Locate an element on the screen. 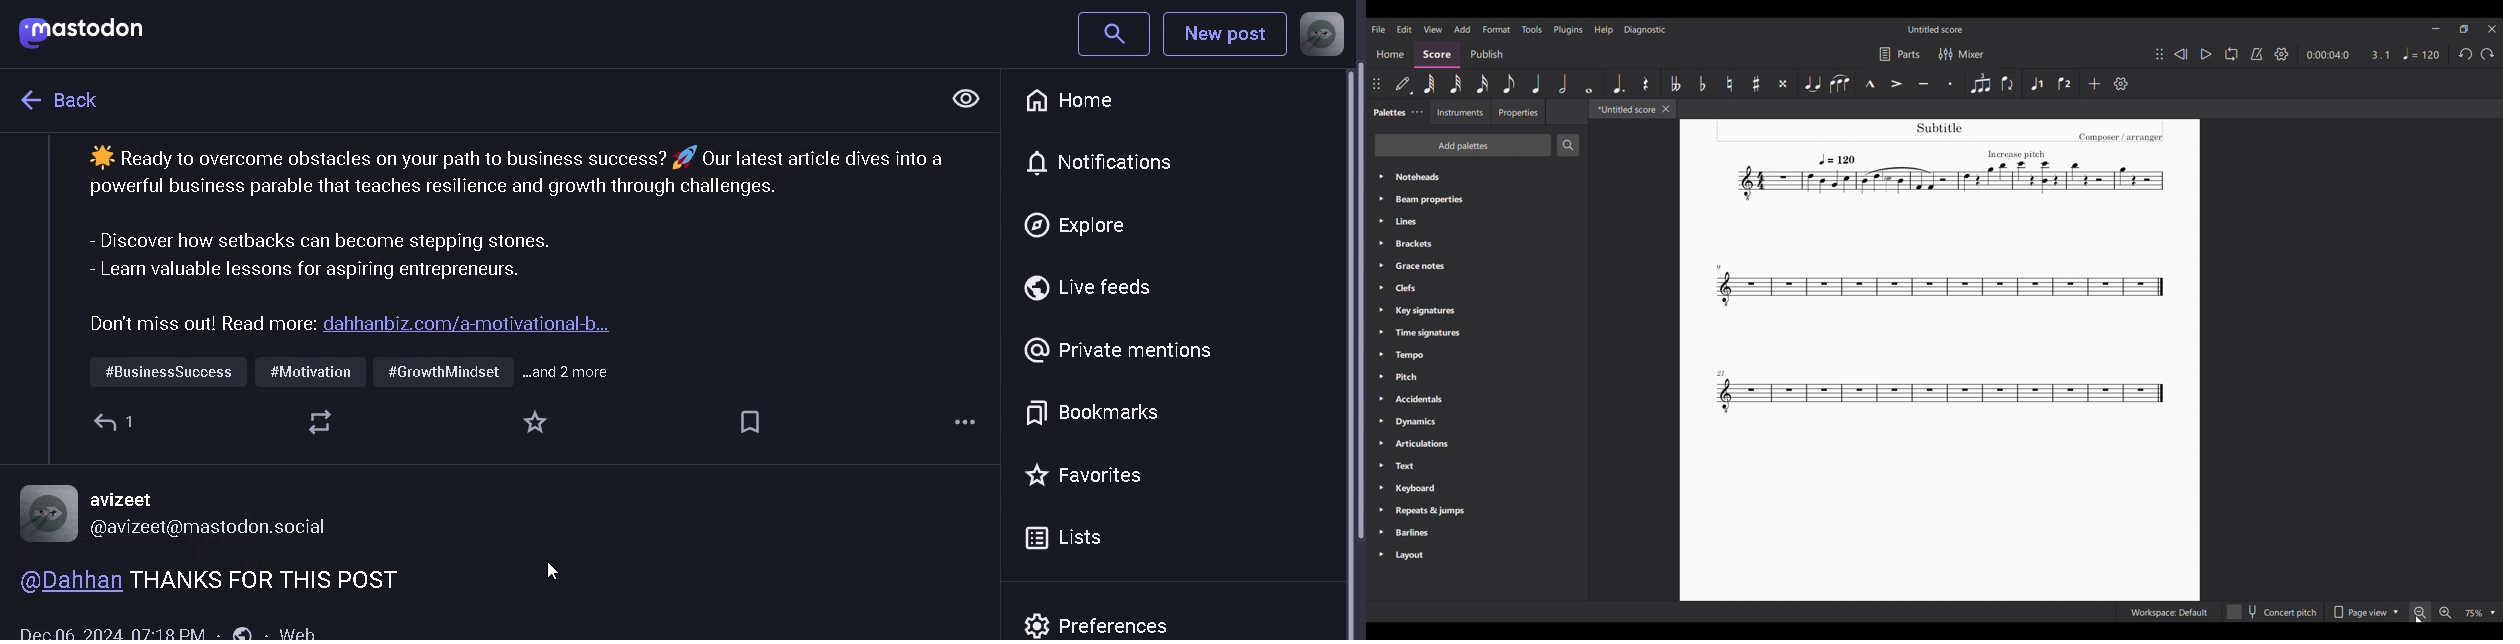 The height and width of the screenshot is (644, 2520). Properties is located at coordinates (1519, 111).